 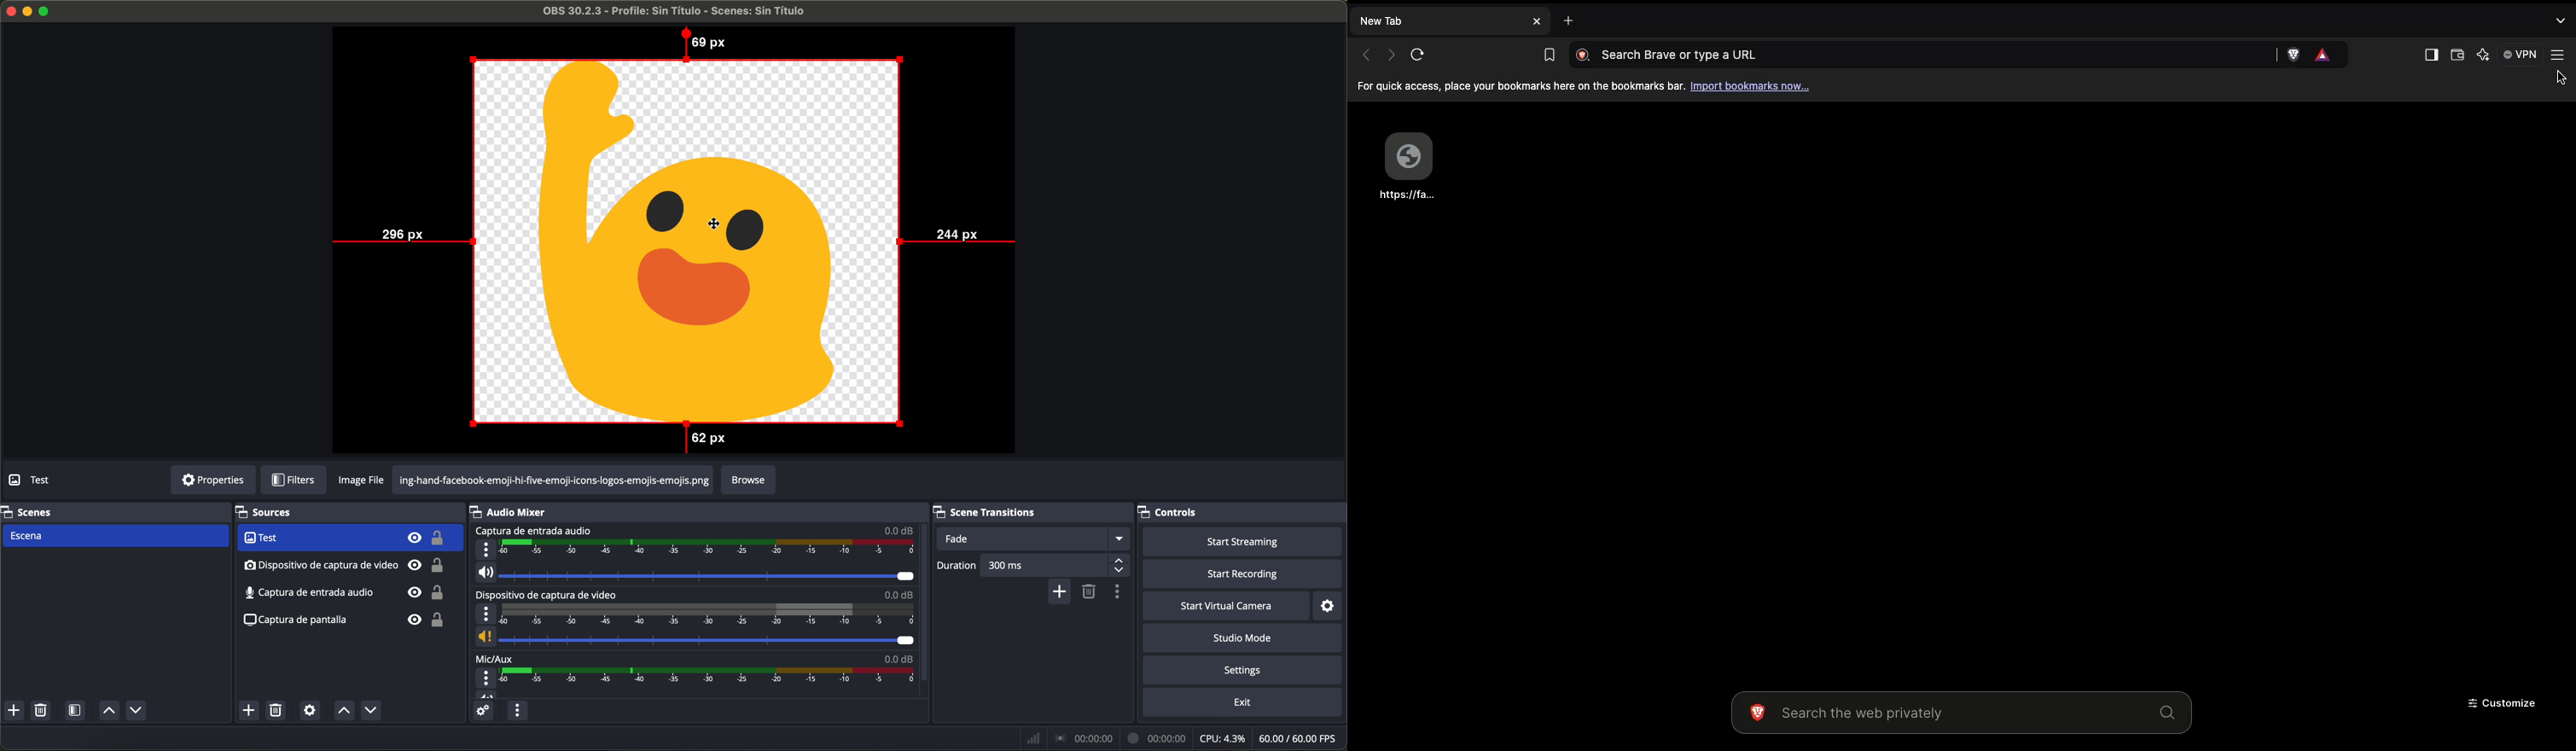 What do you see at coordinates (1032, 539) in the screenshot?
I see `fade` at bounding box center [1032, 539].